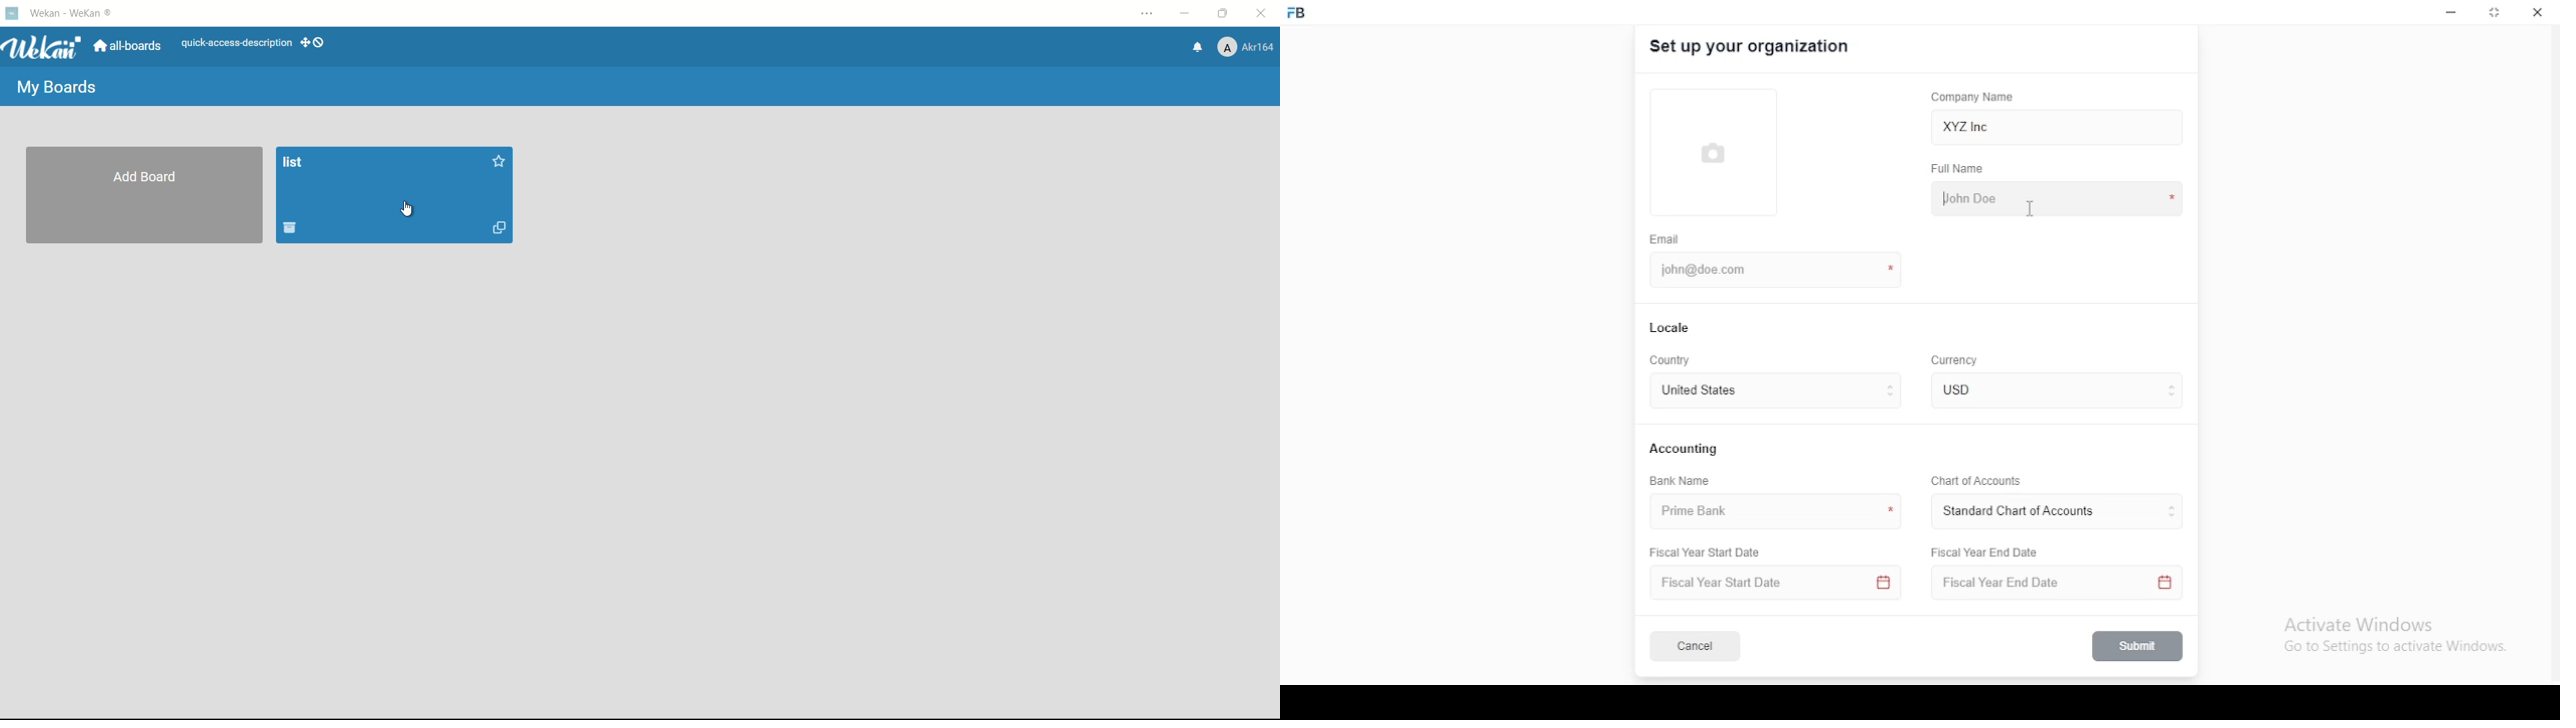 Image resolution: width=2576 pixels, height=728 pixels. Describe the element at coordinates (407, 210) in the screenshot. I see `cursor` at that location.